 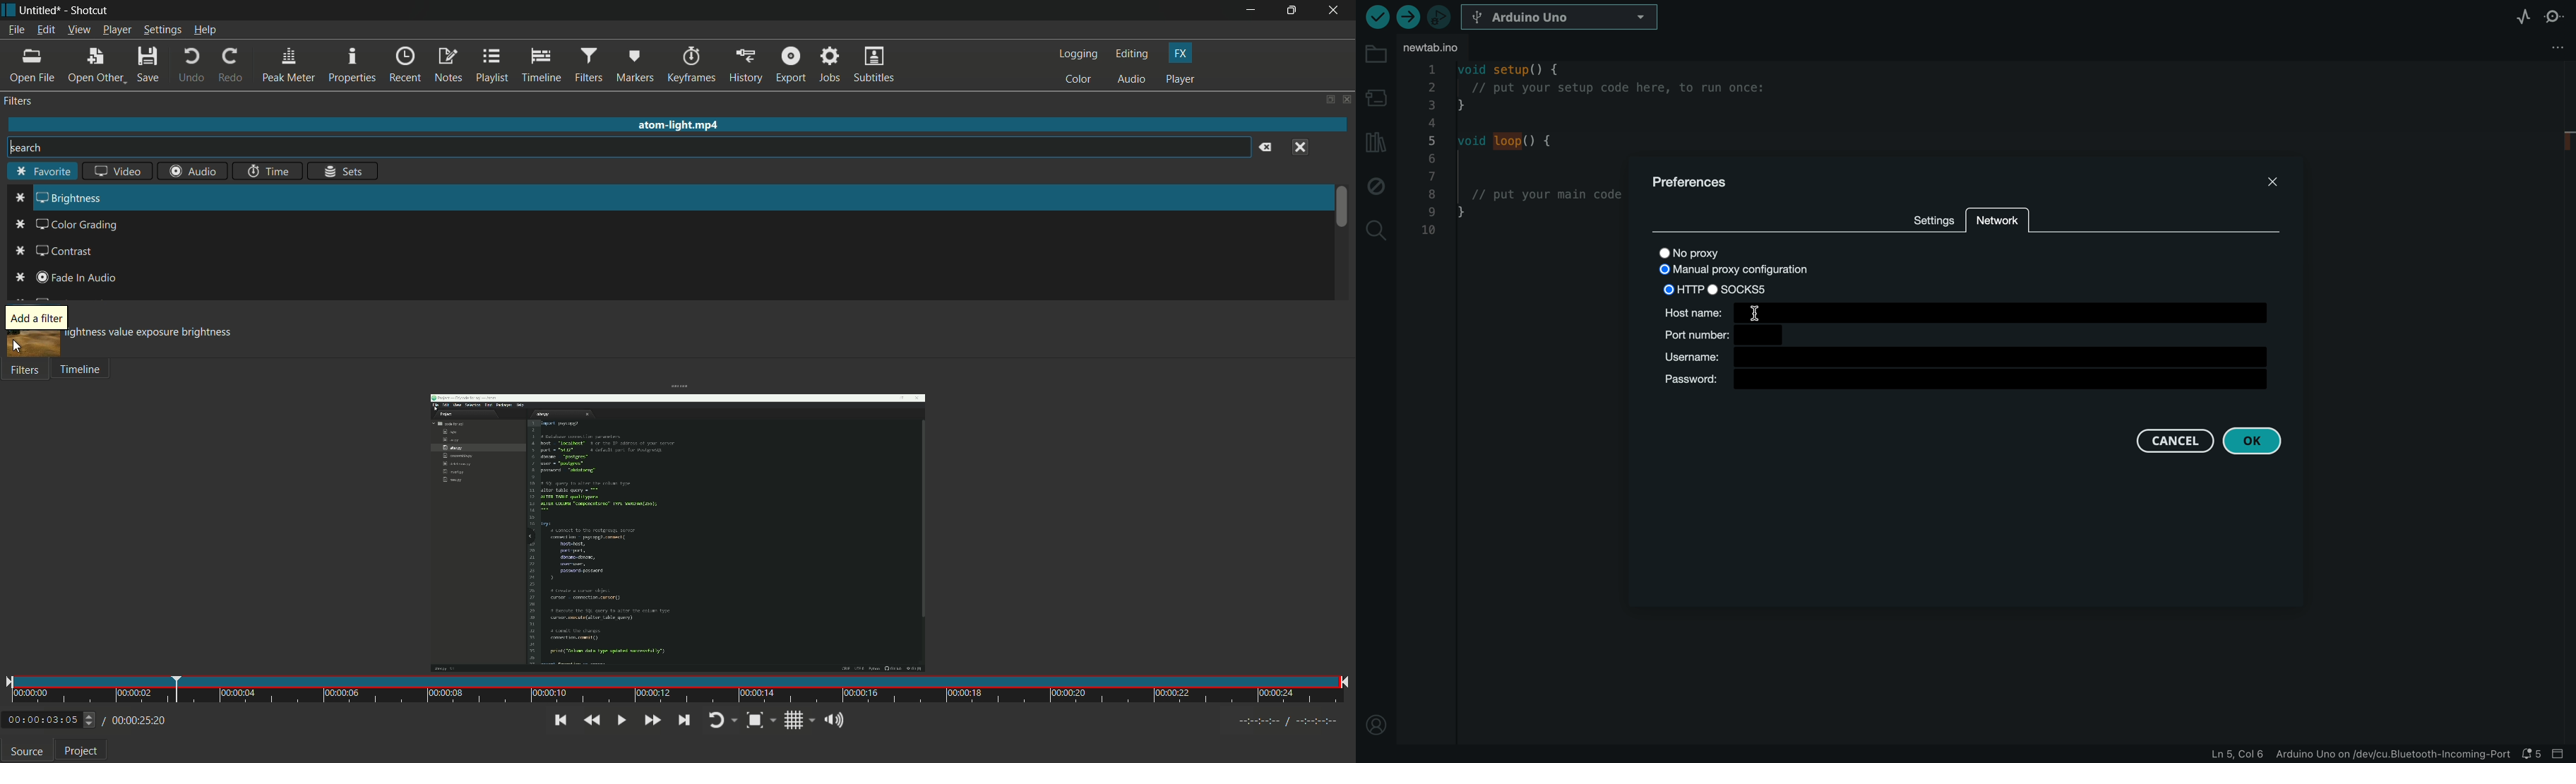 What do you see at coordinates (78, 30) in the screenshot?
I see `view menu` at bounding box center [78, 30].